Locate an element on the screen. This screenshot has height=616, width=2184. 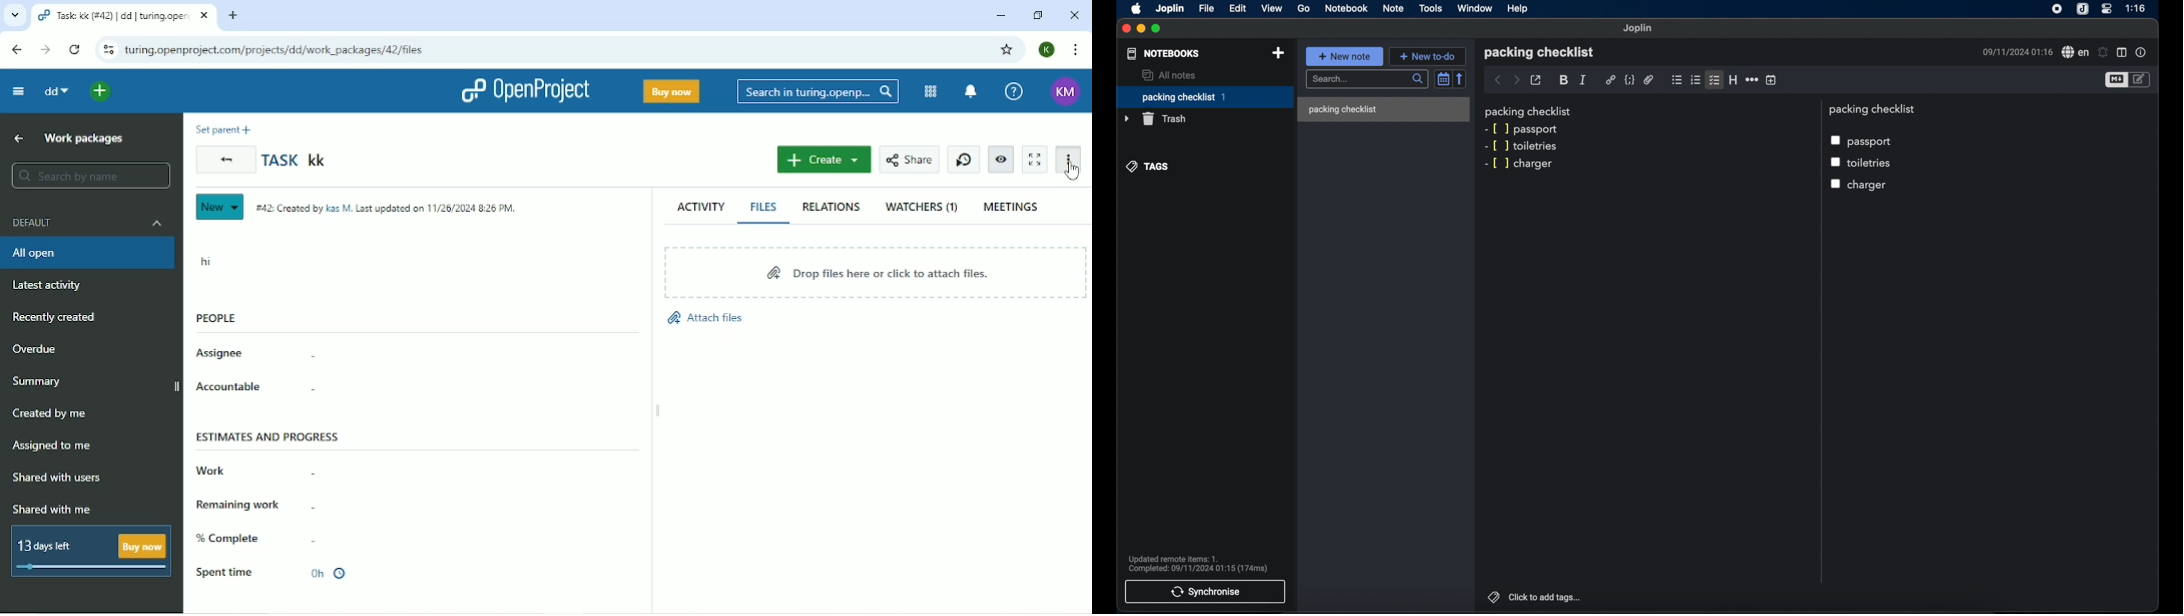
go is located at coordinates (1303, 9).